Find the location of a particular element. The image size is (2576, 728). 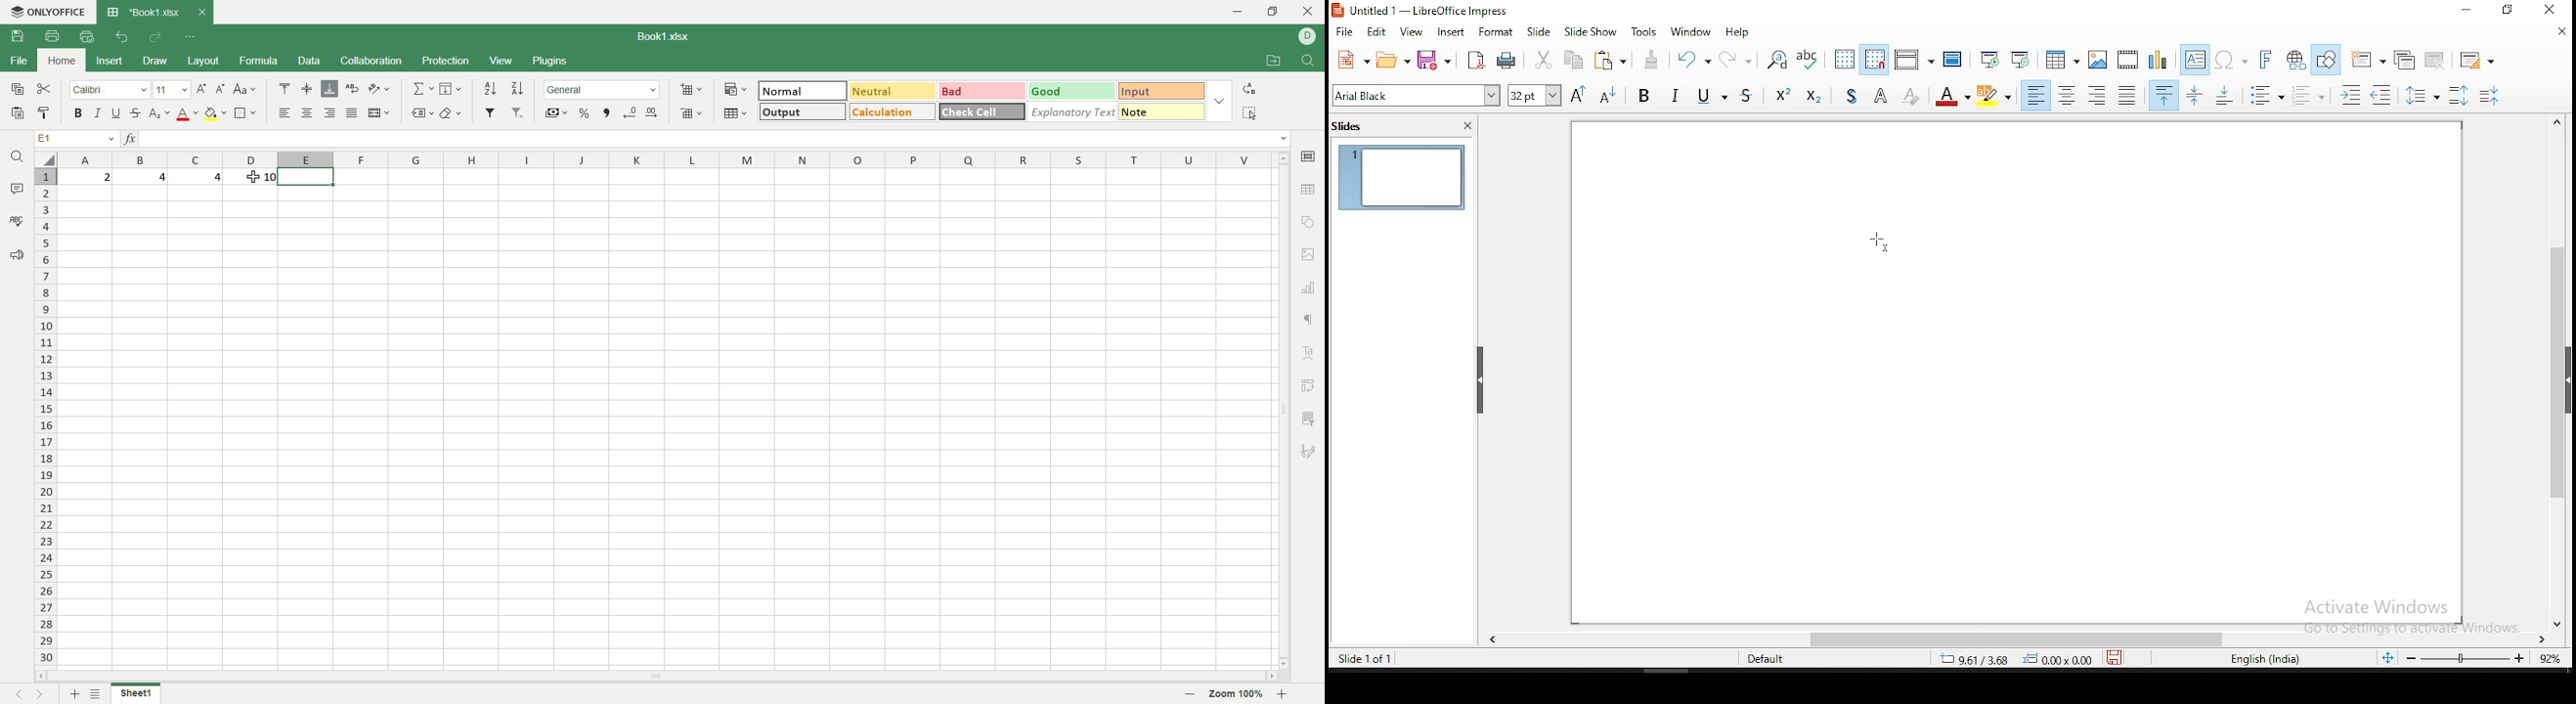

display grid is located at coordinates (1846, 60).